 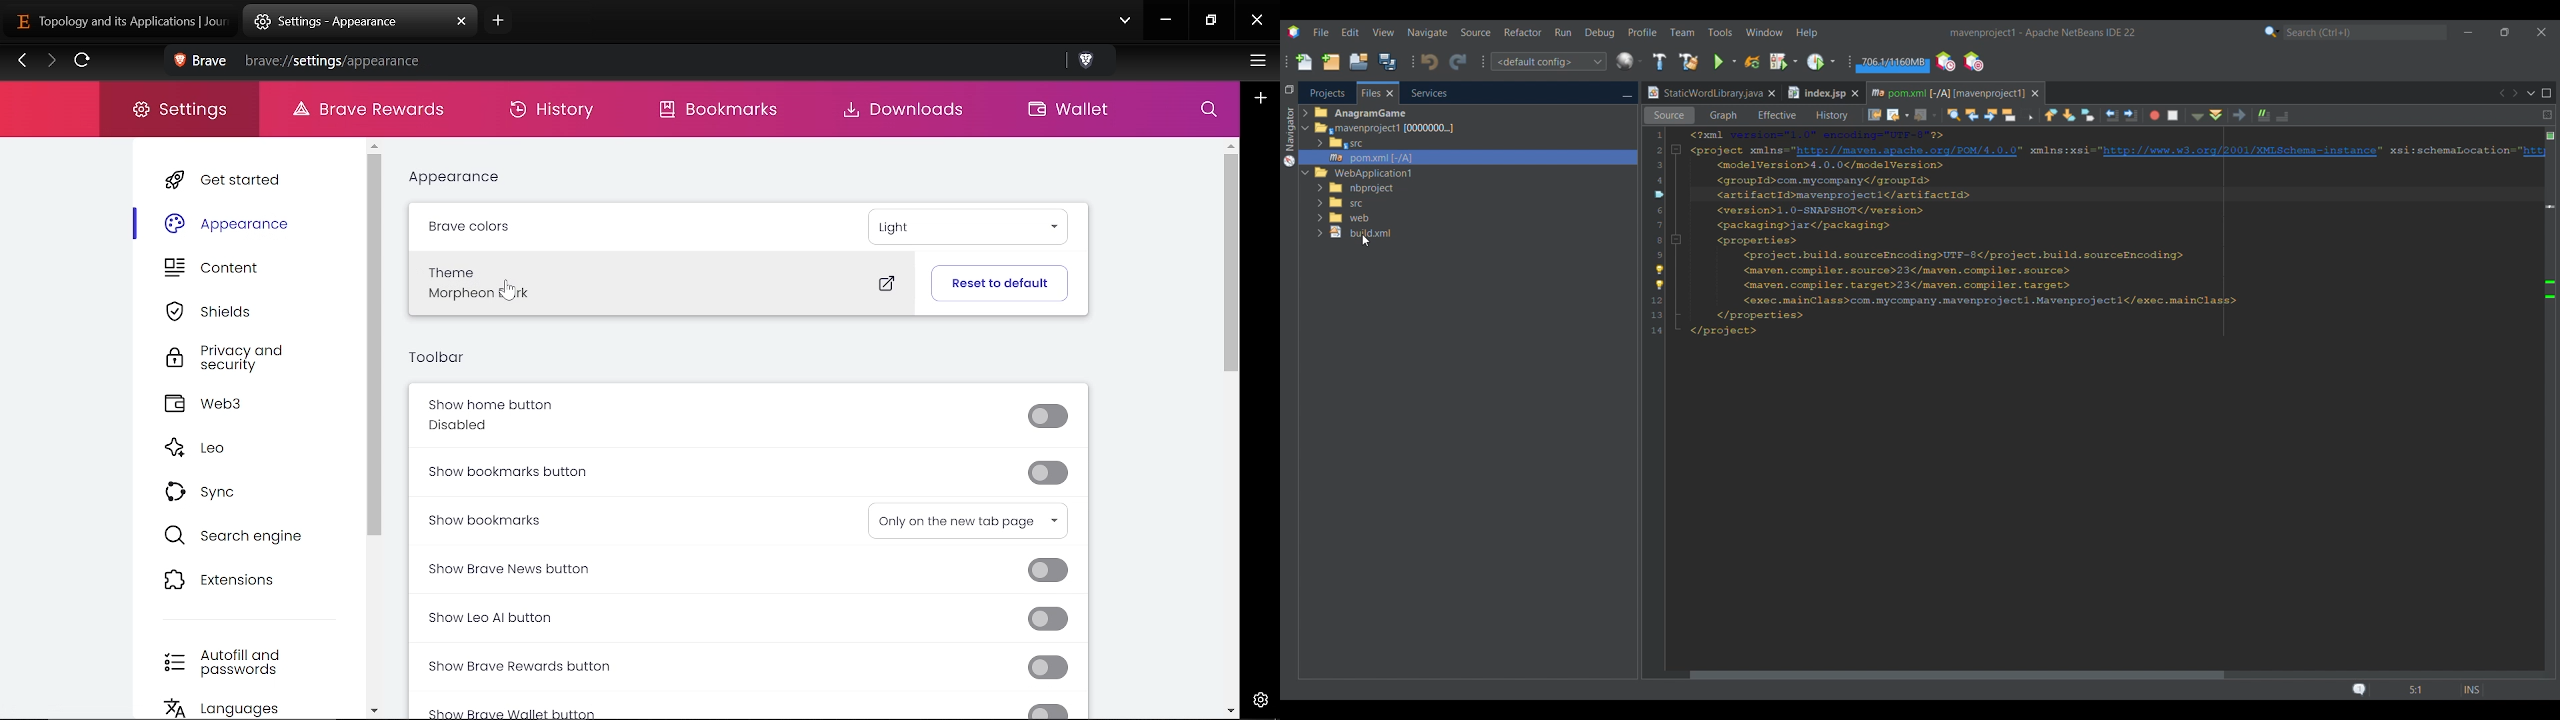 What do you see at coordinates (737, 620) in the screenshot?
I see `Show Leo AI button` at bounding box center [737, 620].